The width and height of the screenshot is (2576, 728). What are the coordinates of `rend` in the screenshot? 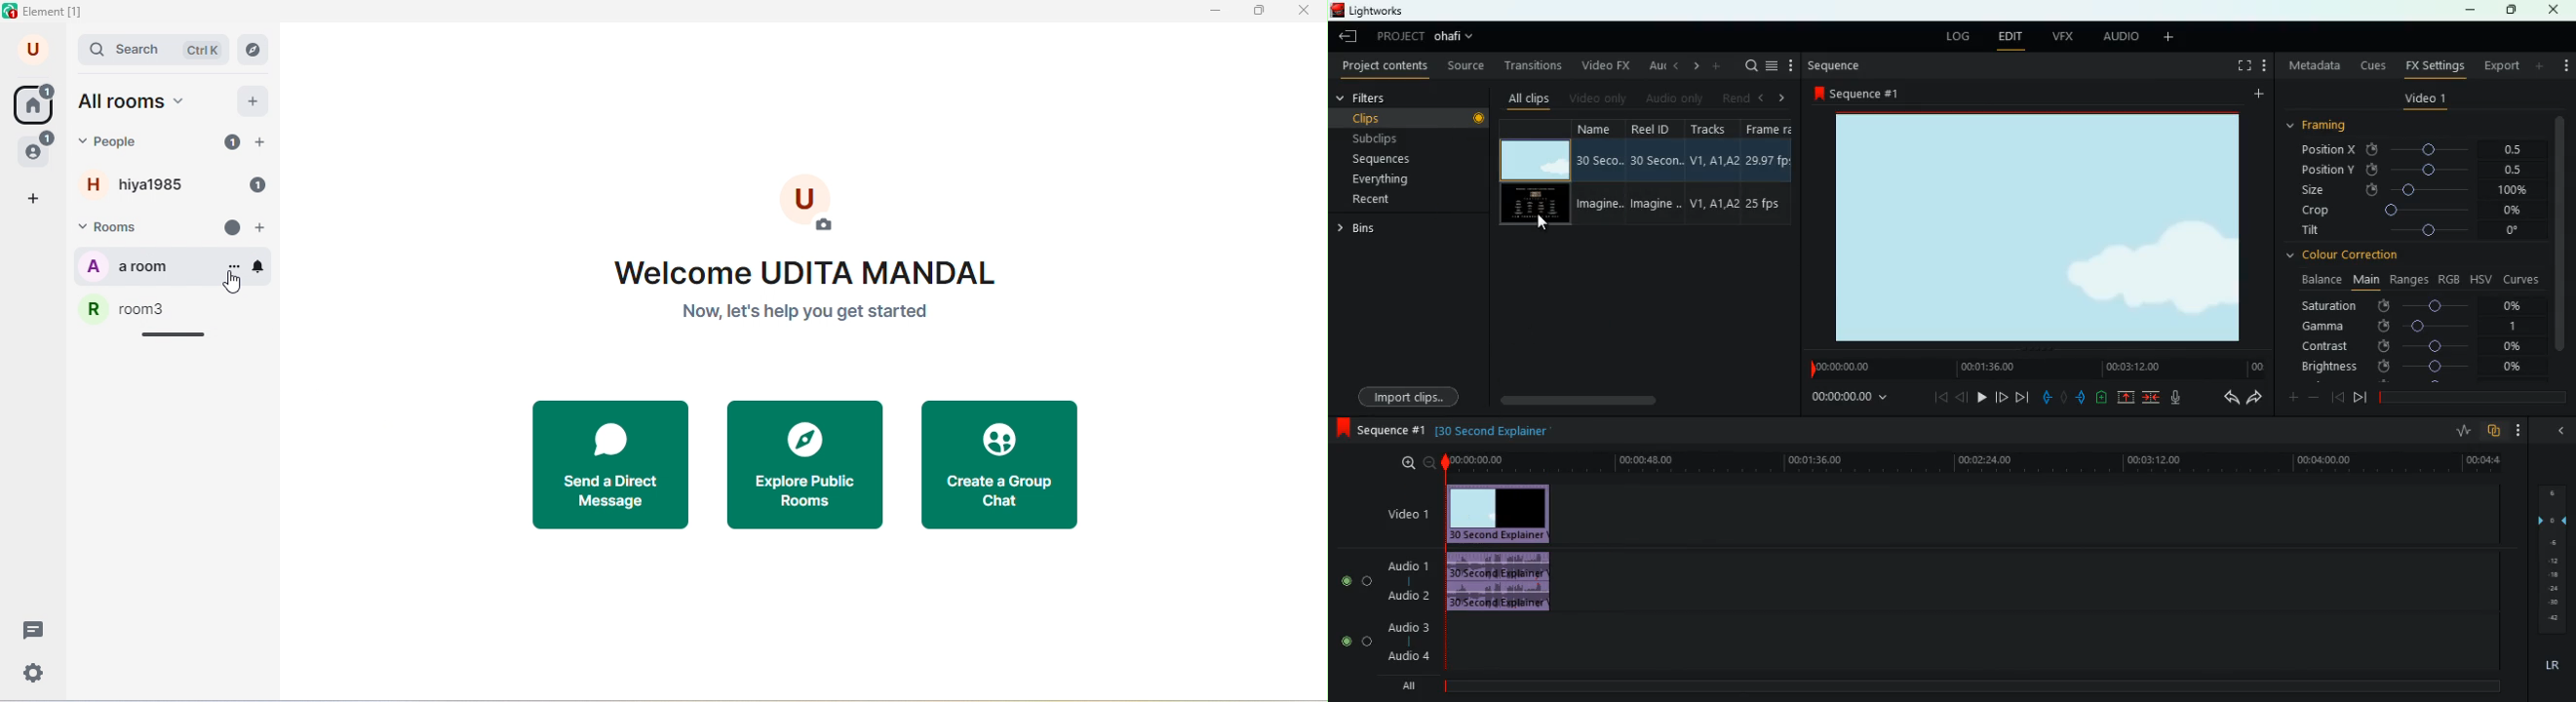 It's located at (1736, 97).